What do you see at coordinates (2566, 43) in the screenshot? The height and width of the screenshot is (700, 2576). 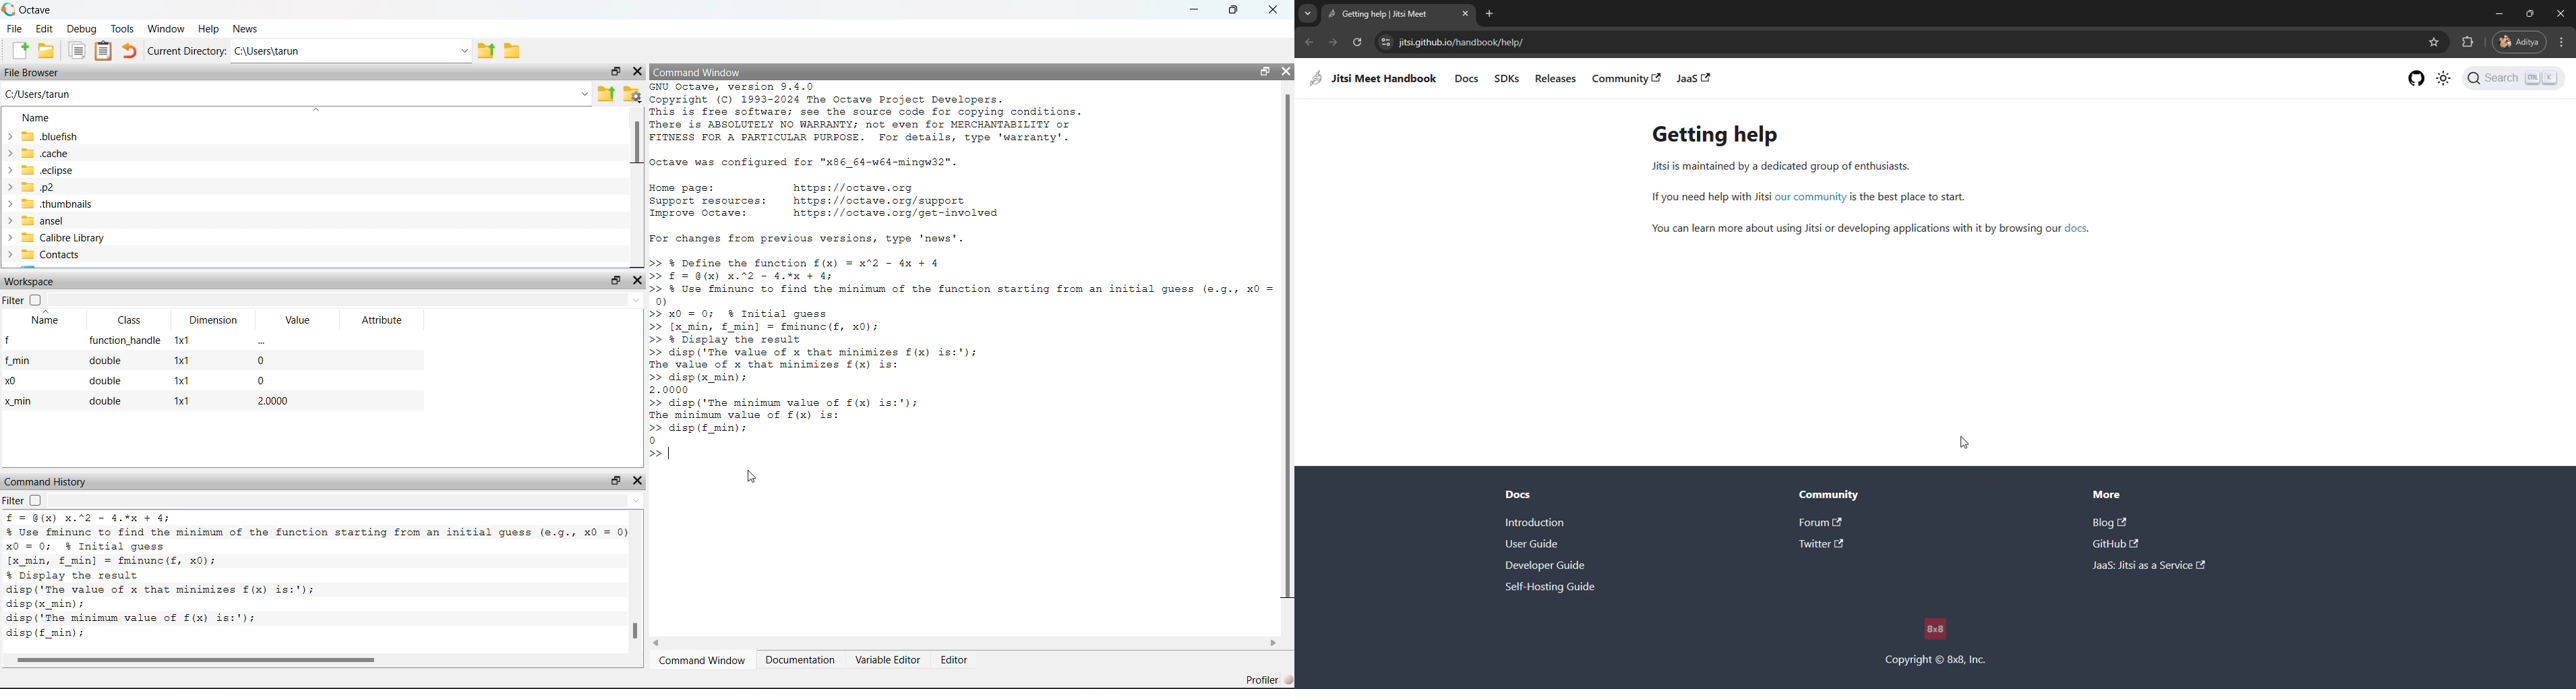 I see `more` at bounding box center [2566, 43].